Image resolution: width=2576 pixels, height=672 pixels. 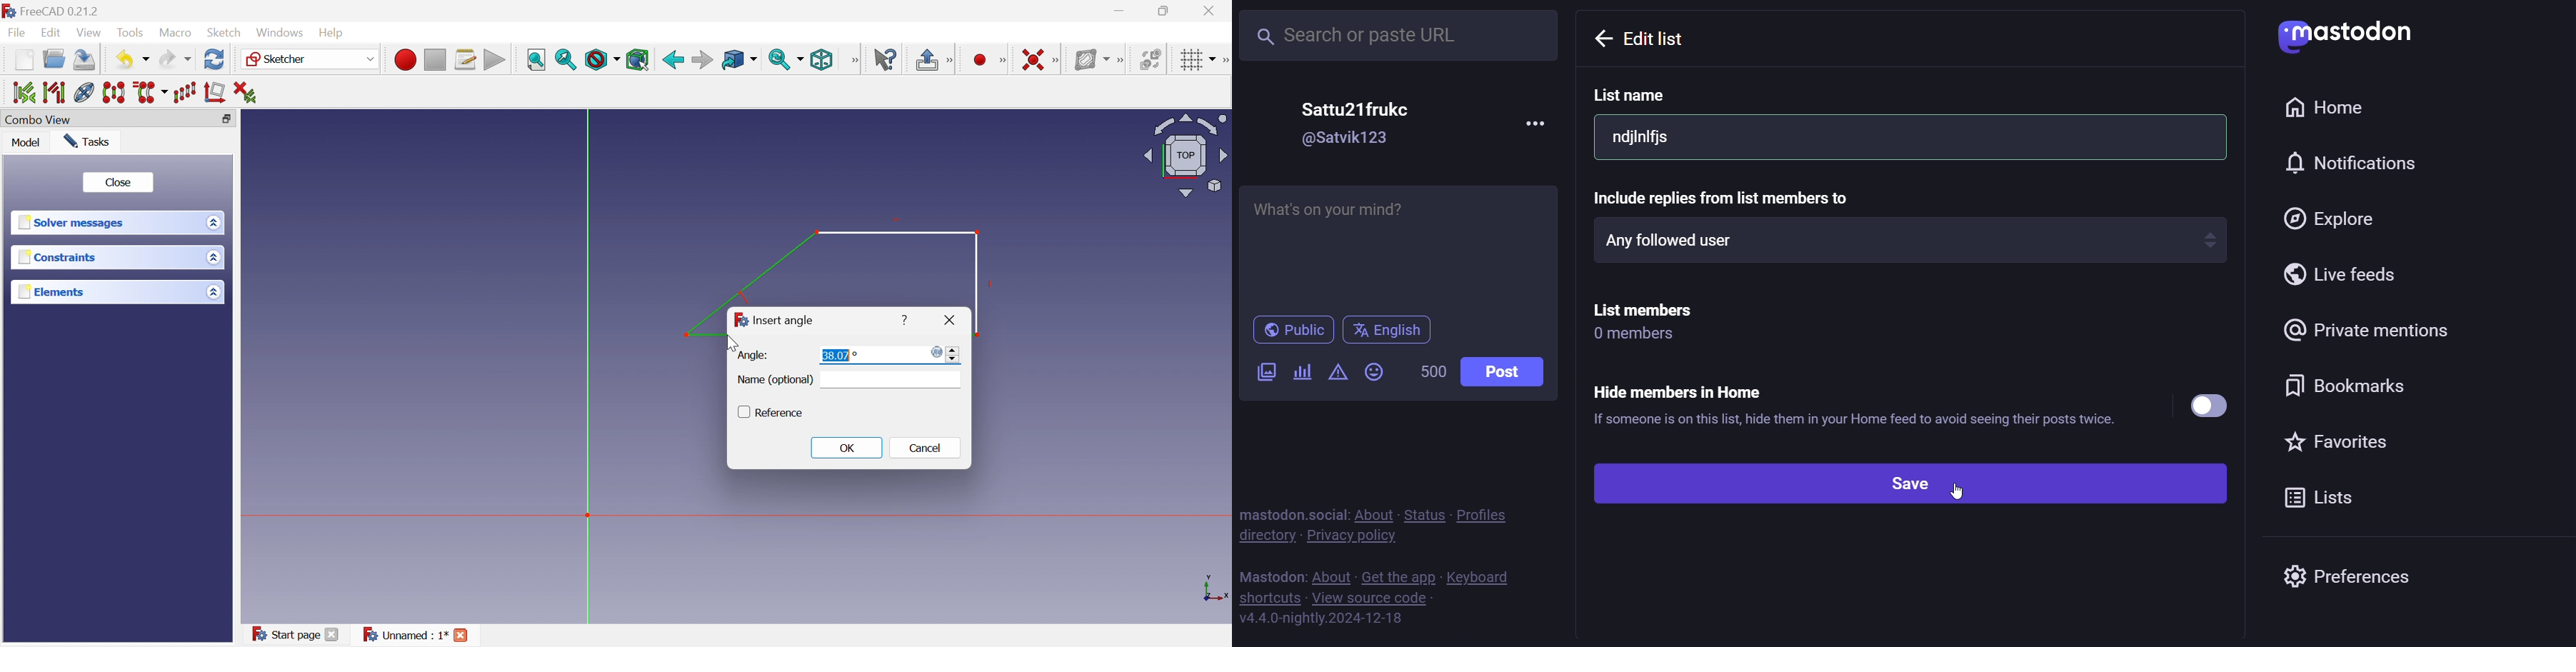 What do you see at coordinates (784, 321) in the screenshot?
I see `Insert angle` at bounding box center [784, 321].